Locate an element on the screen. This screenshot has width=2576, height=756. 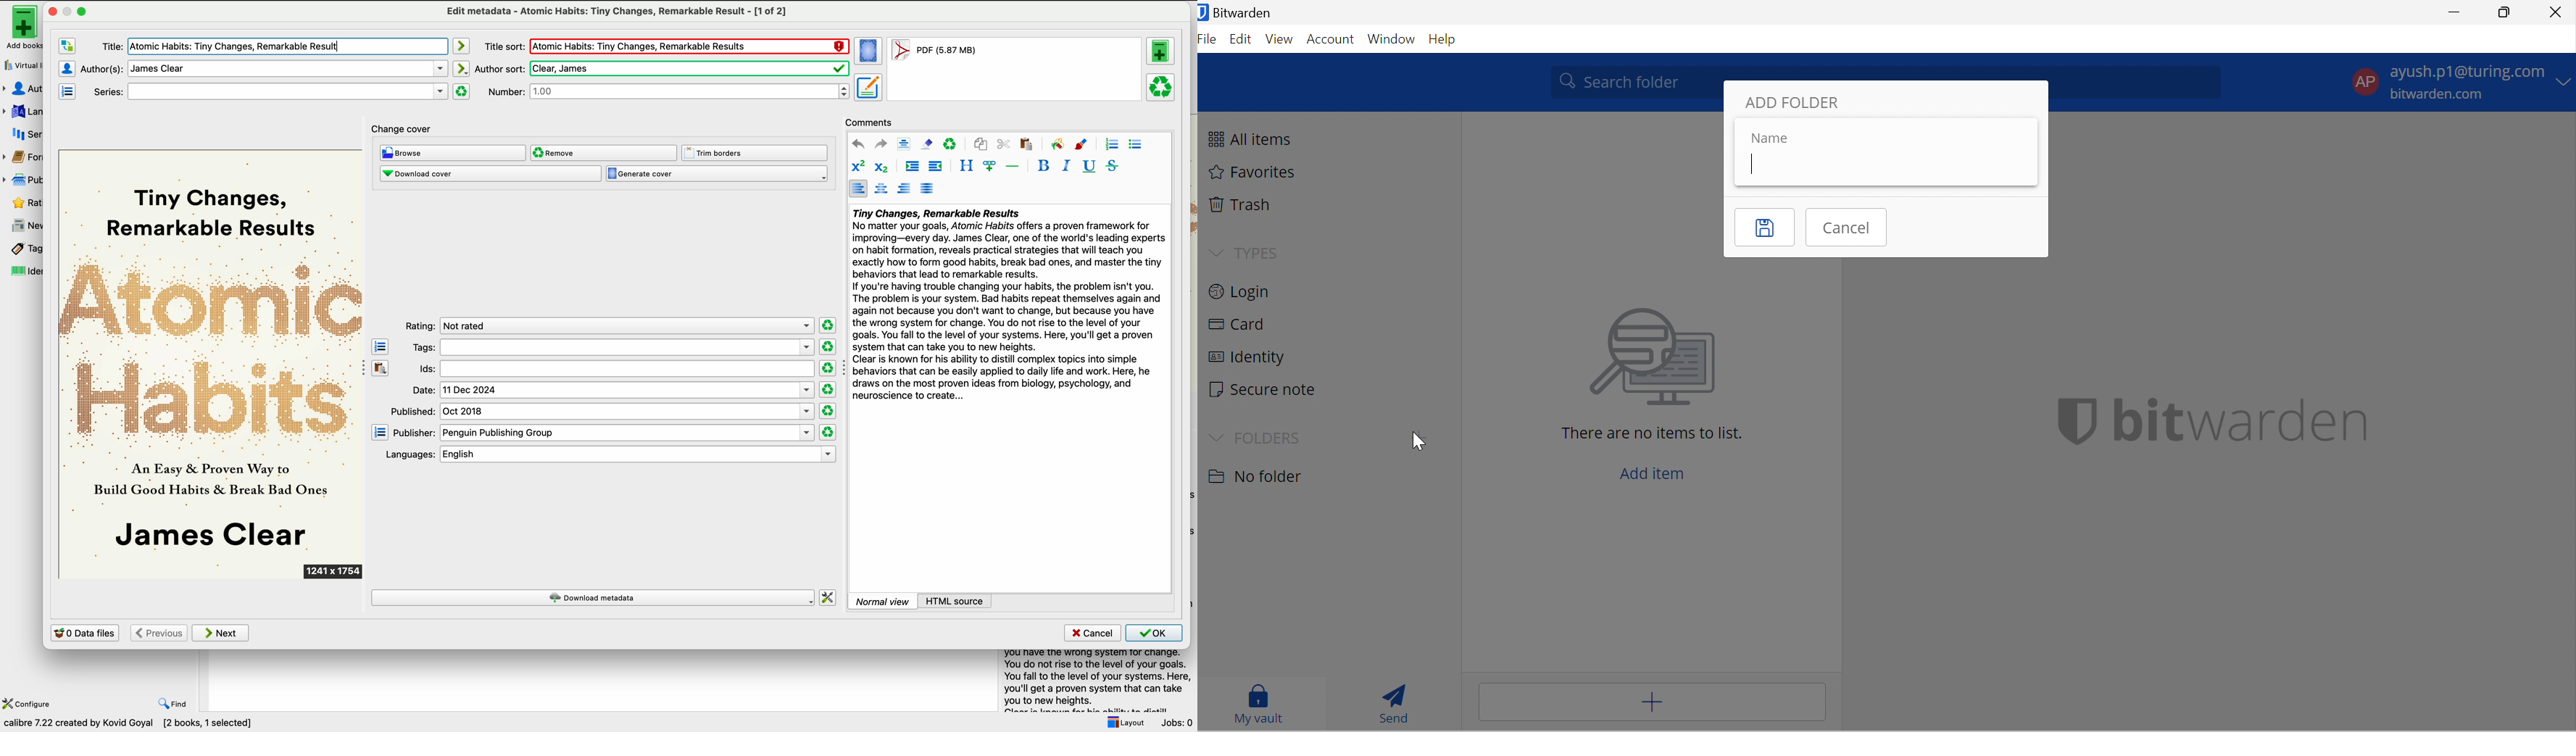
virtual library is located at coordinates (21, 65).